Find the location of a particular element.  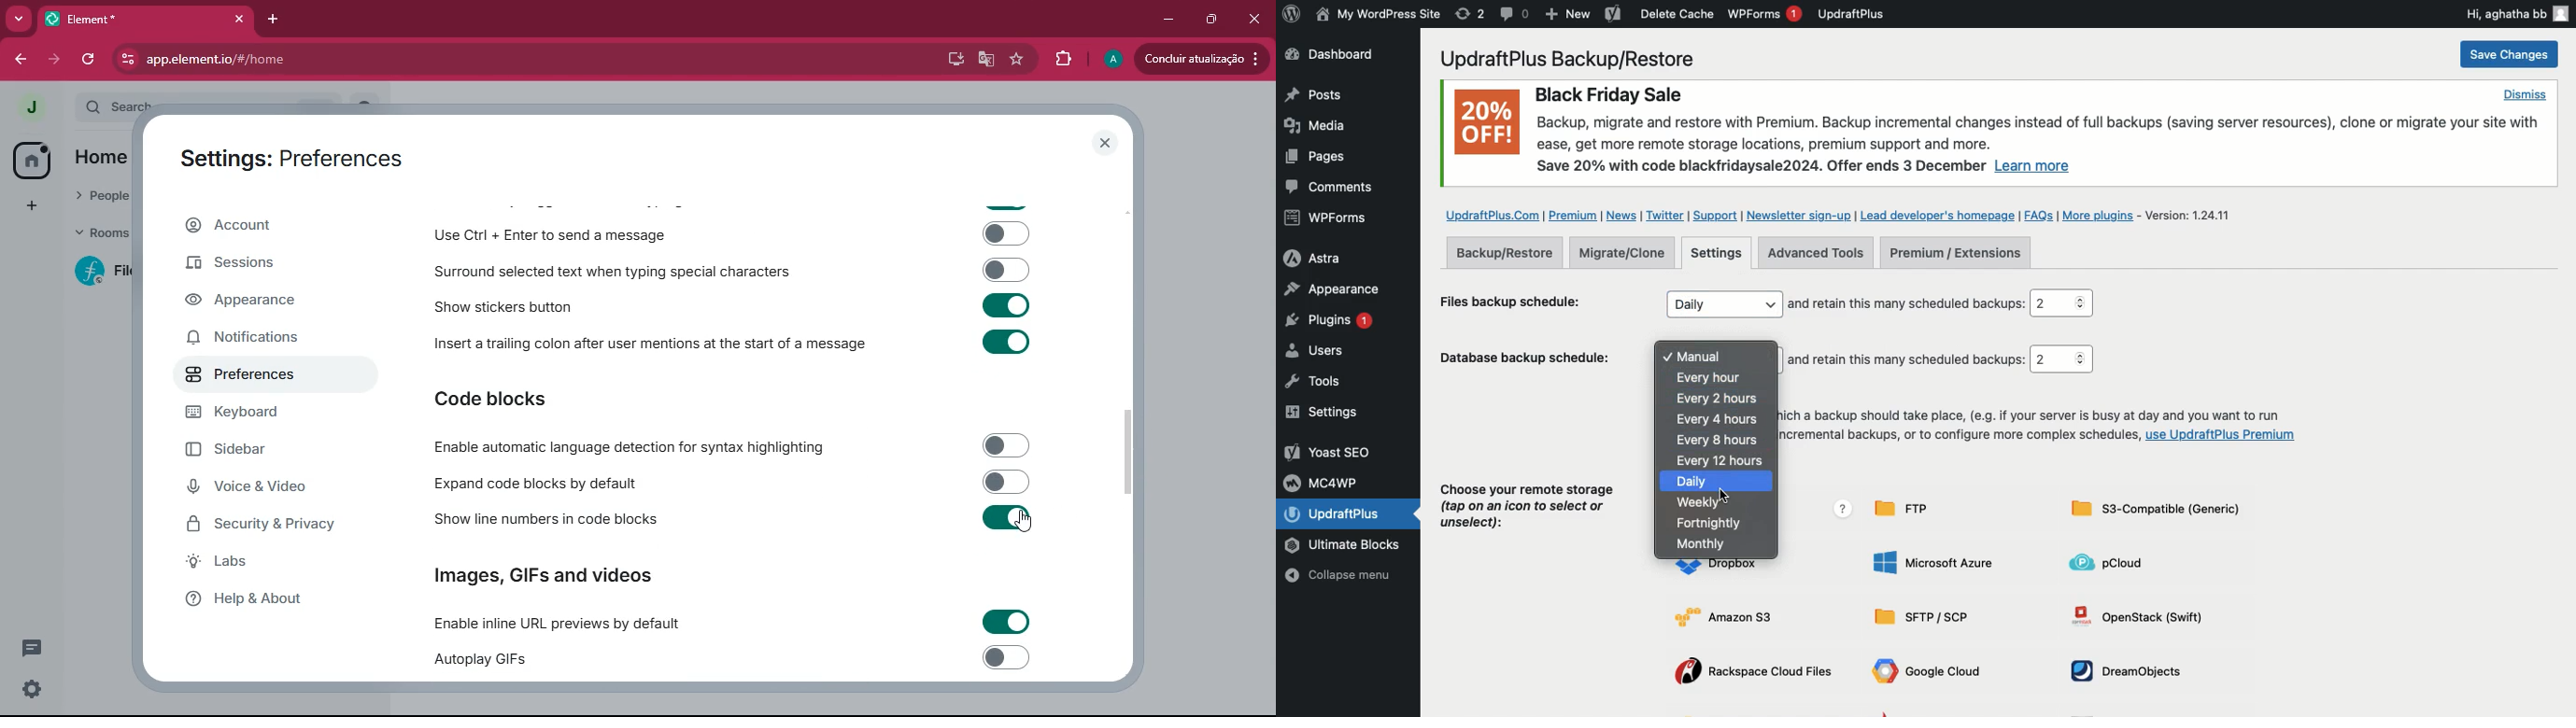

profile picture is located at coordinates (25, 108).